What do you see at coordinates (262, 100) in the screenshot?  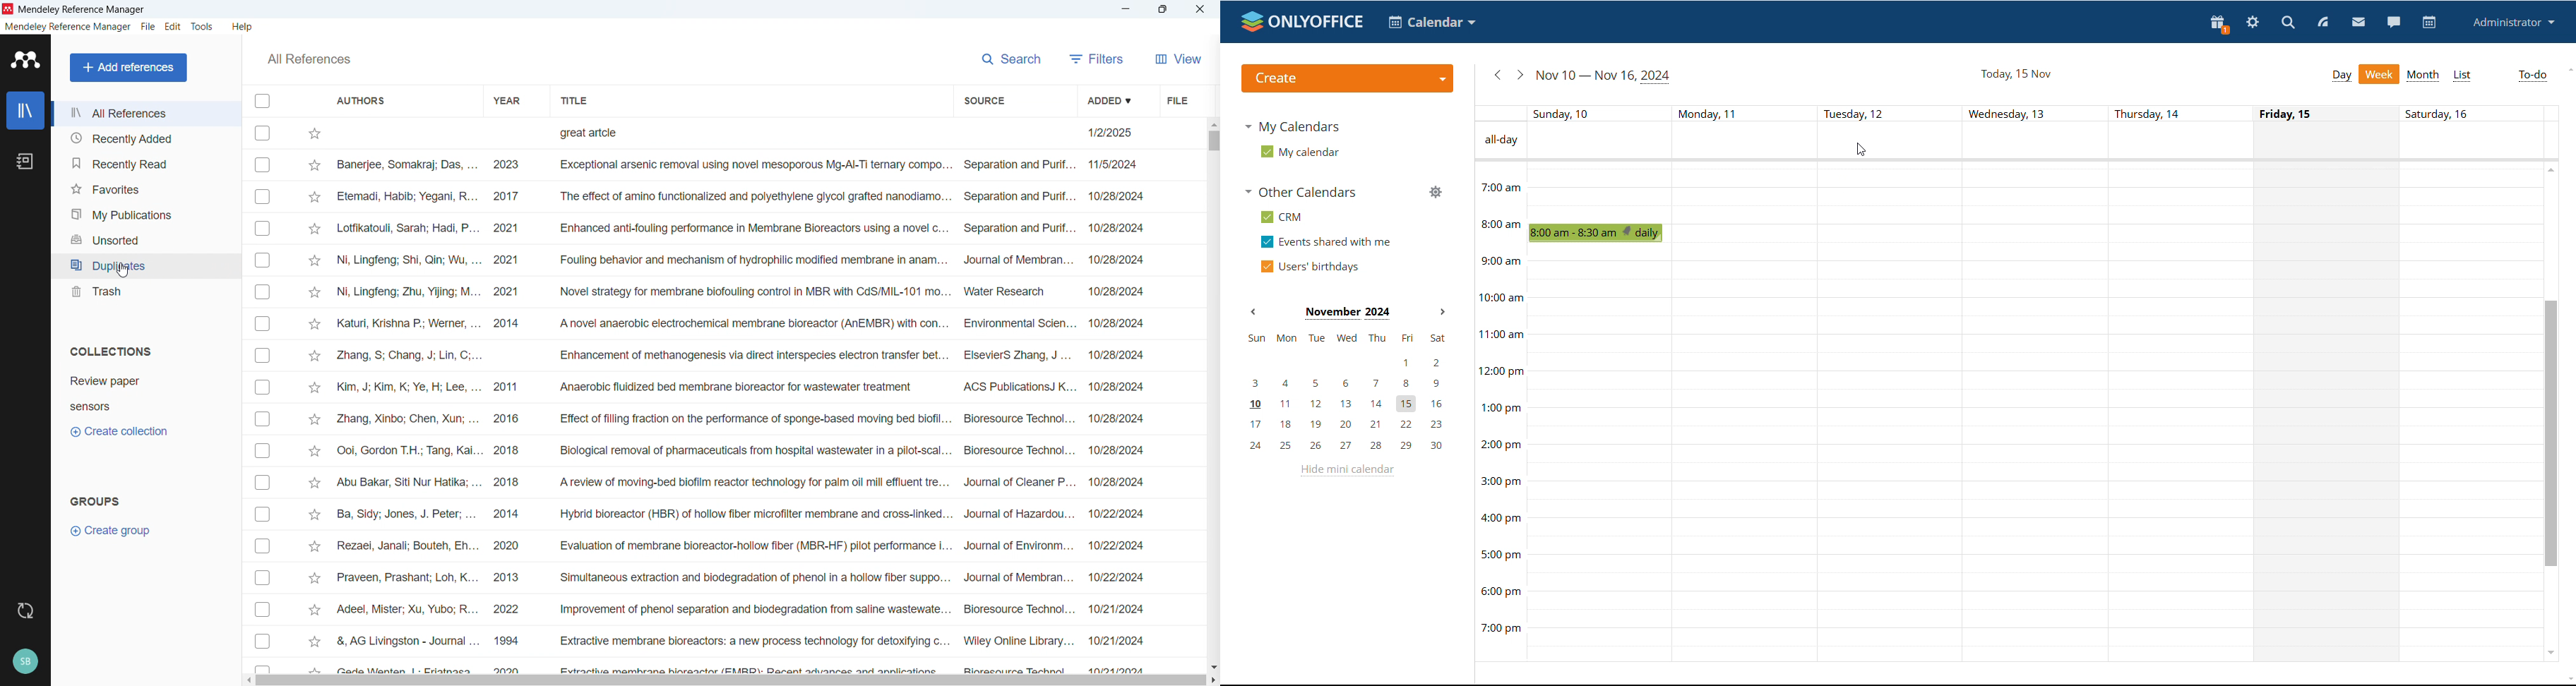 I see `Select all entries ` at bounding box center [262, 100].